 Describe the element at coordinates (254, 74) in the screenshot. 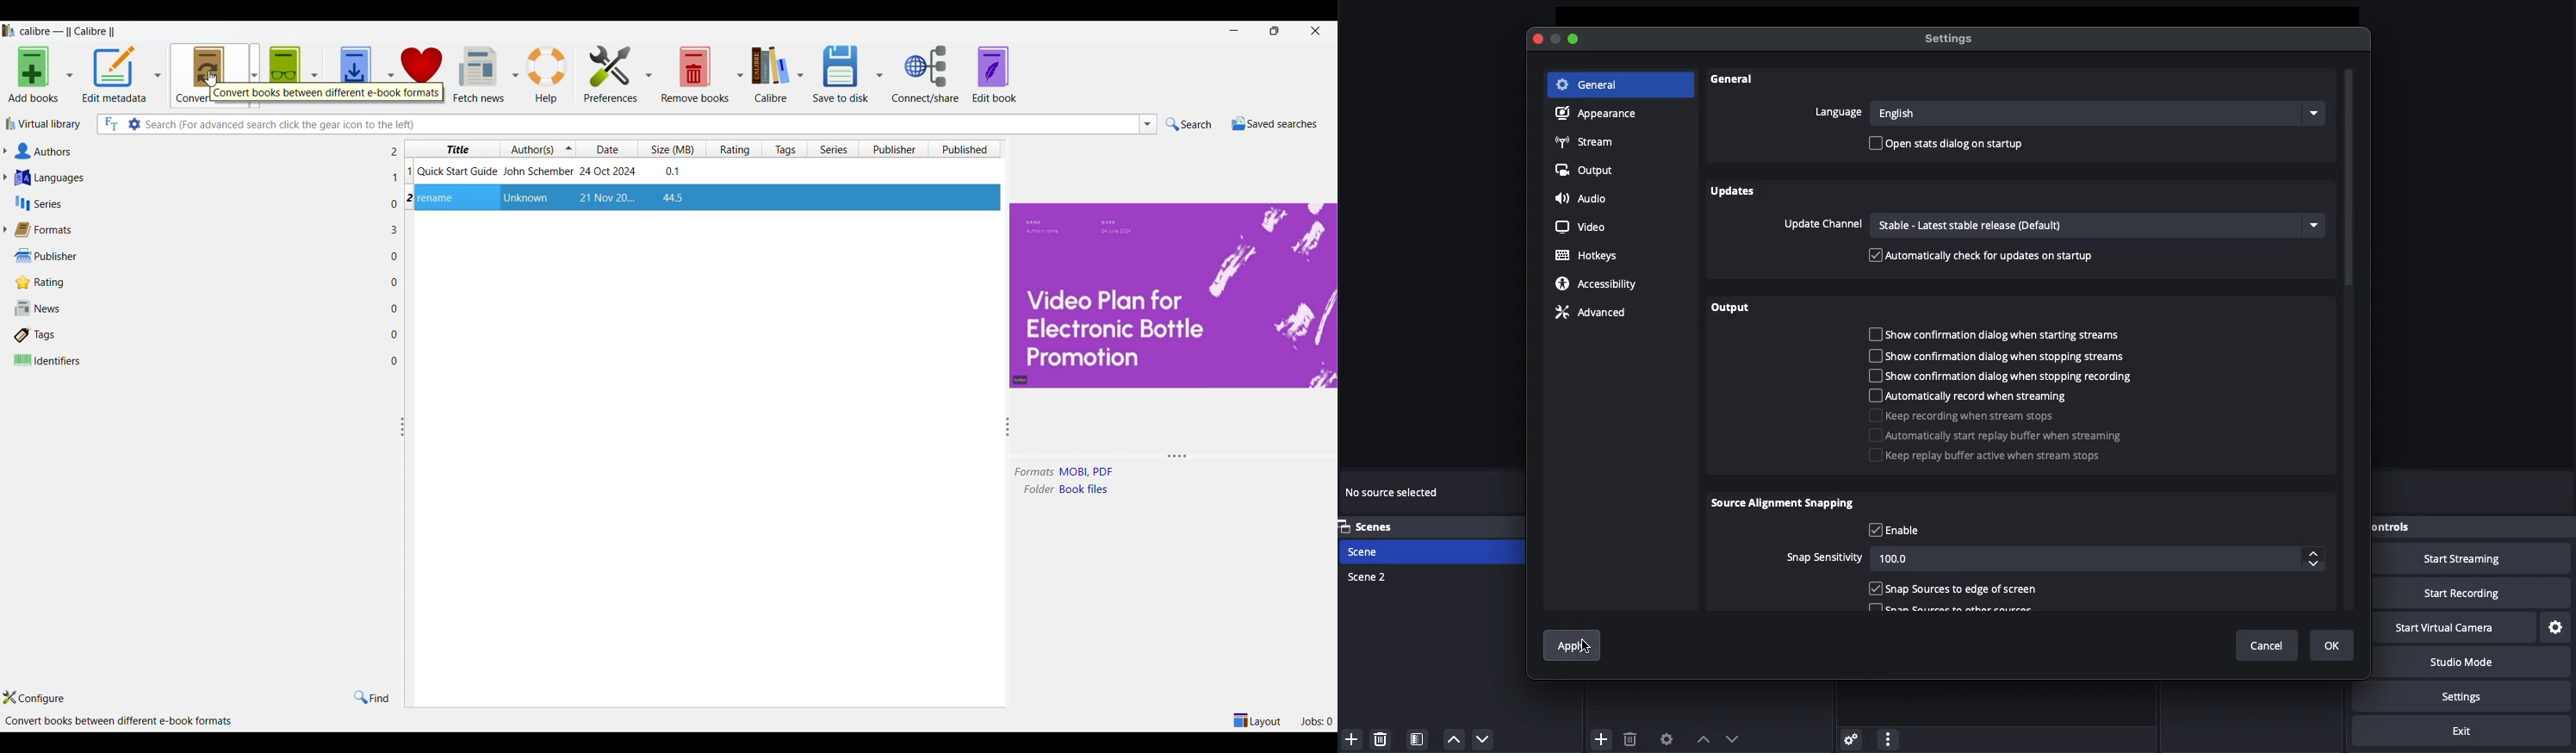

I see `Convert book options` at that location.